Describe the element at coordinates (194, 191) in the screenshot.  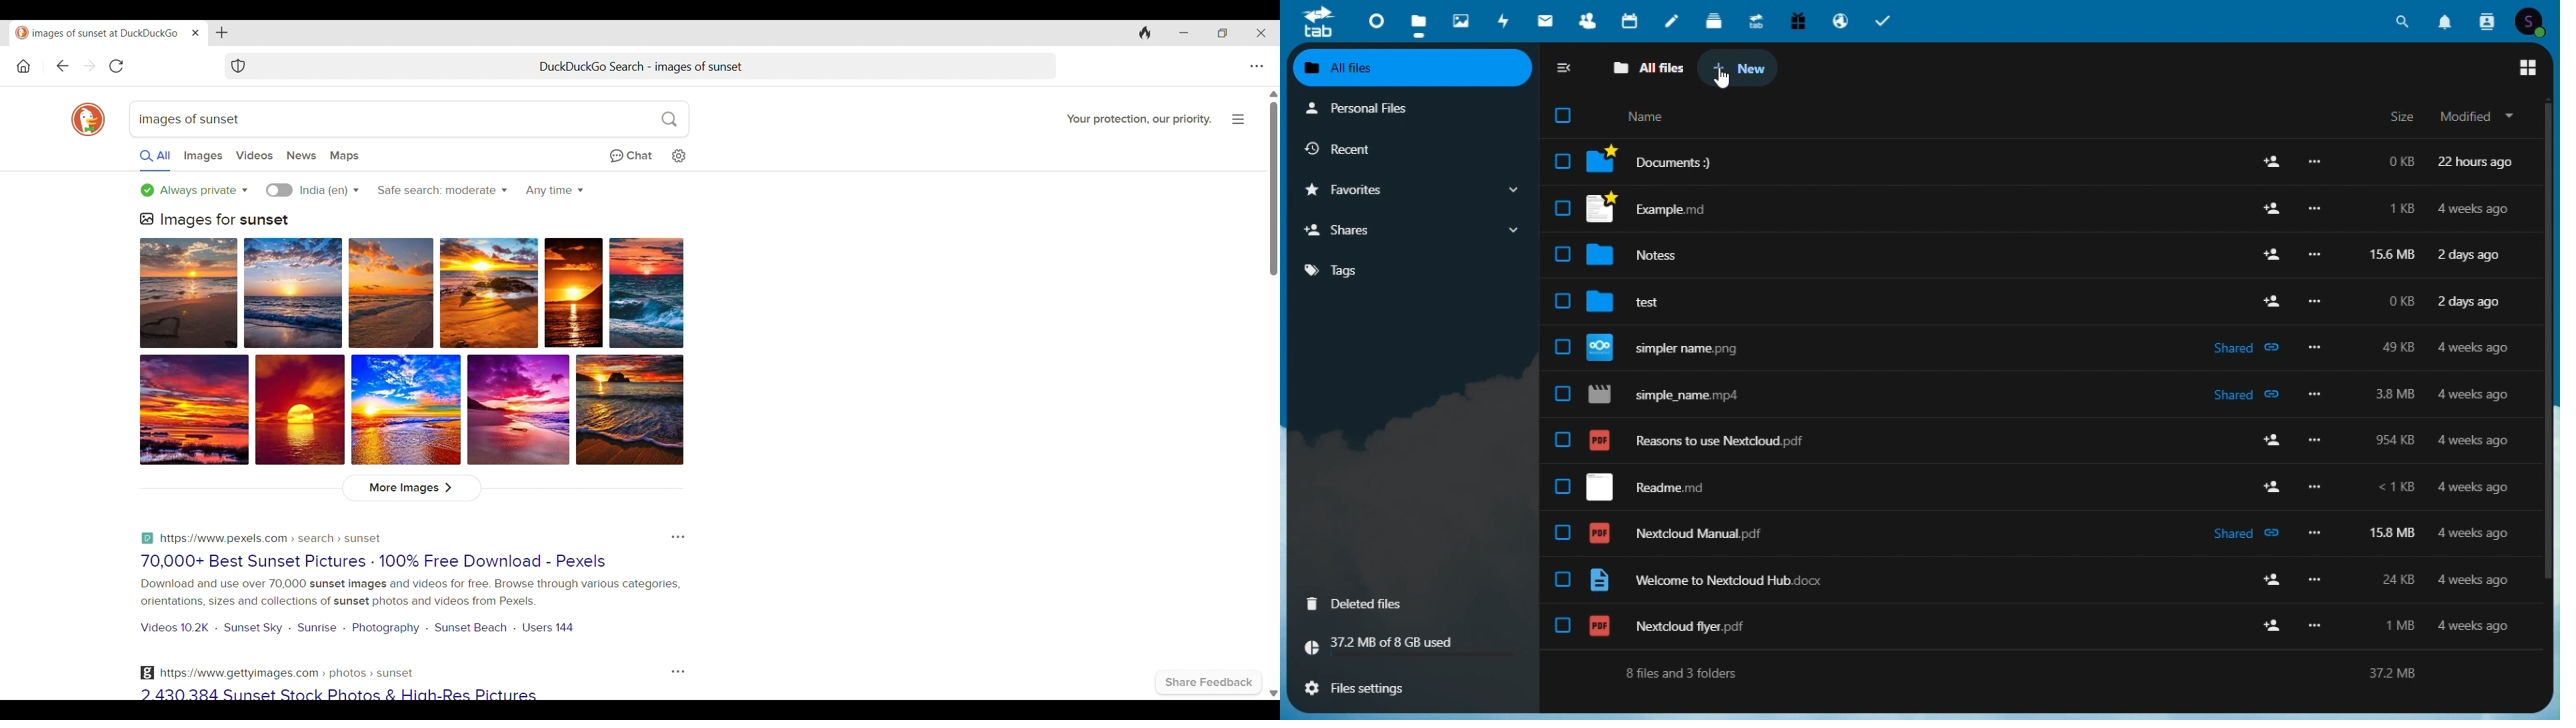
I see `Search privacy options` at that location.